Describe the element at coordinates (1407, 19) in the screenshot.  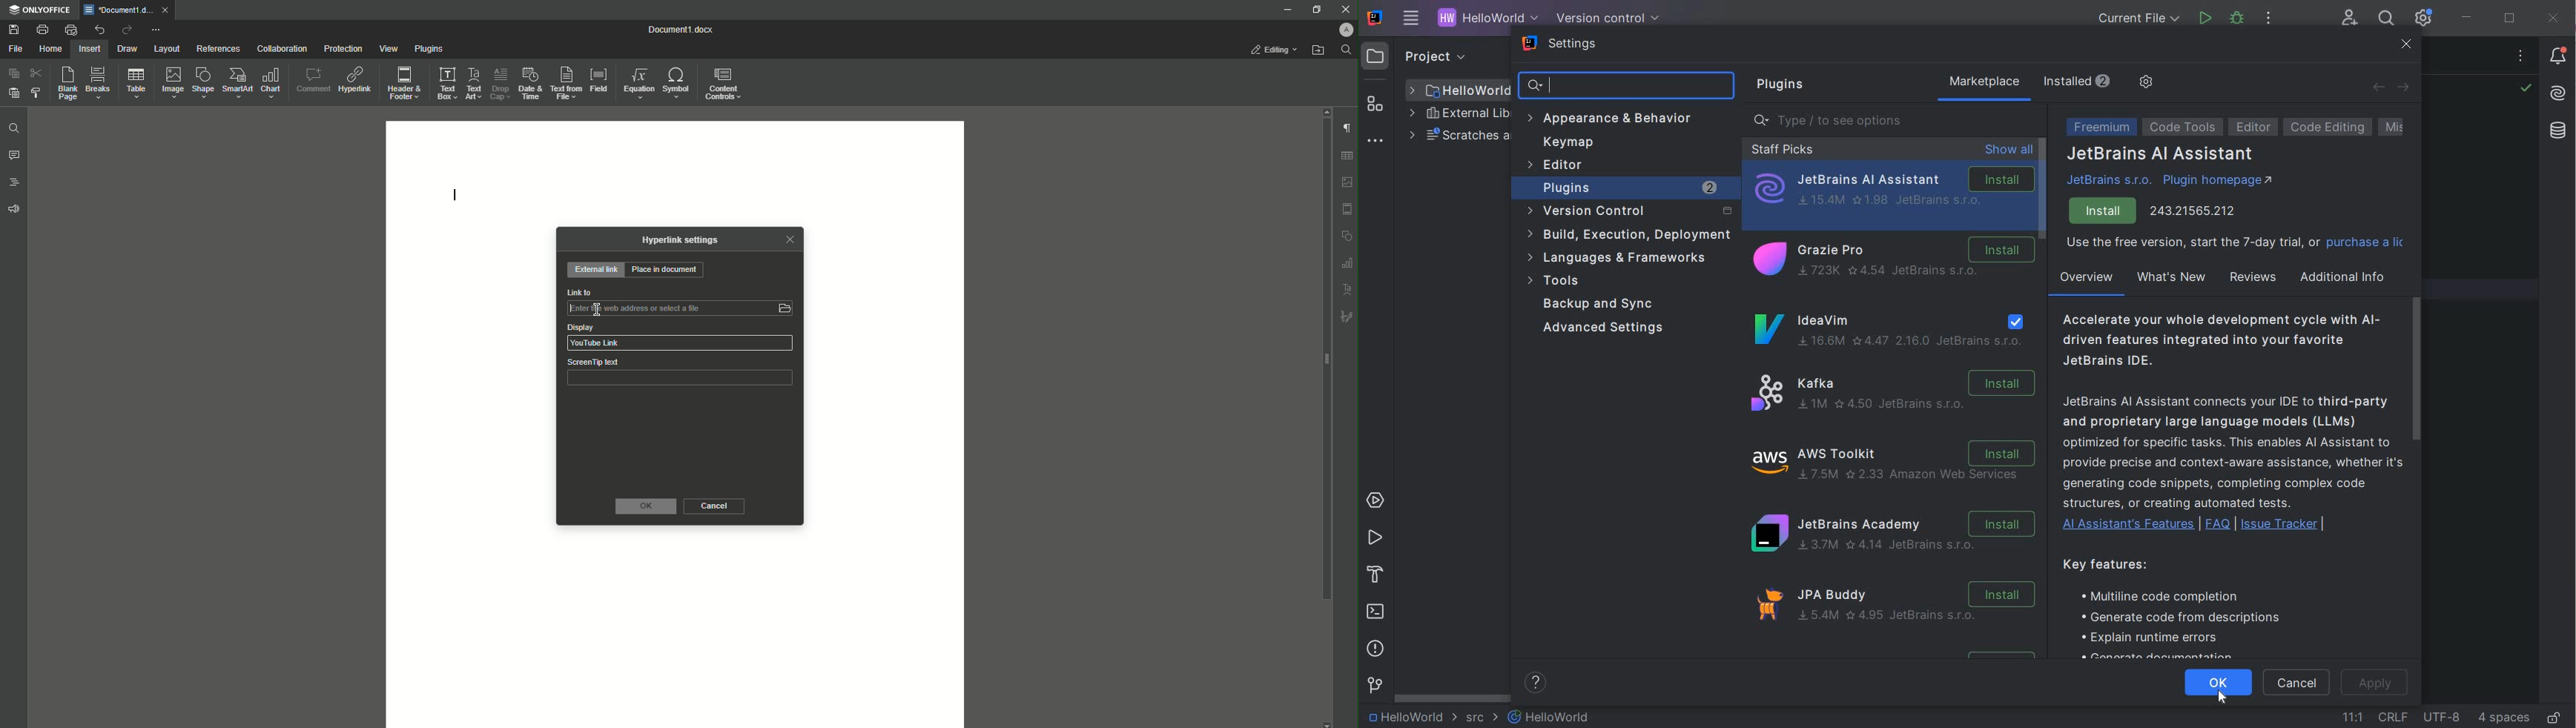
I see `MAIN MENU` at that location.